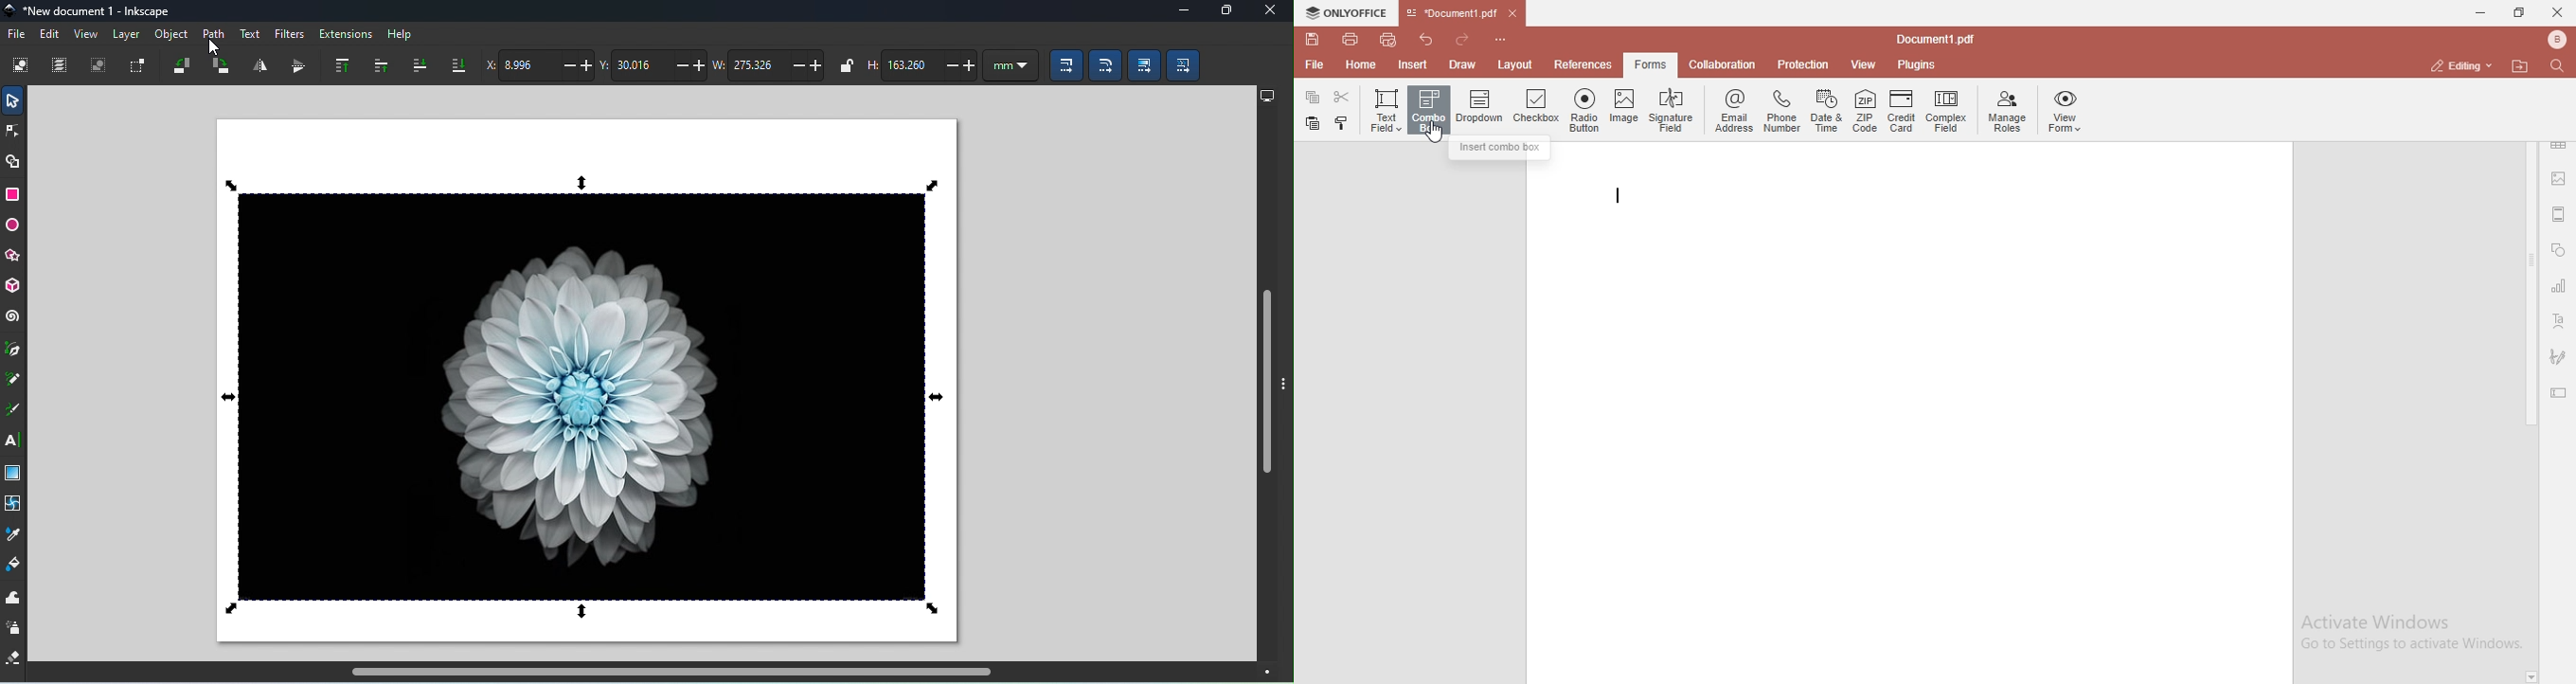  What do you see at coordinates (542, 65) in the screenshot?
I see `Horizontal coordinate of the selection` at bounding box center [542, 65].